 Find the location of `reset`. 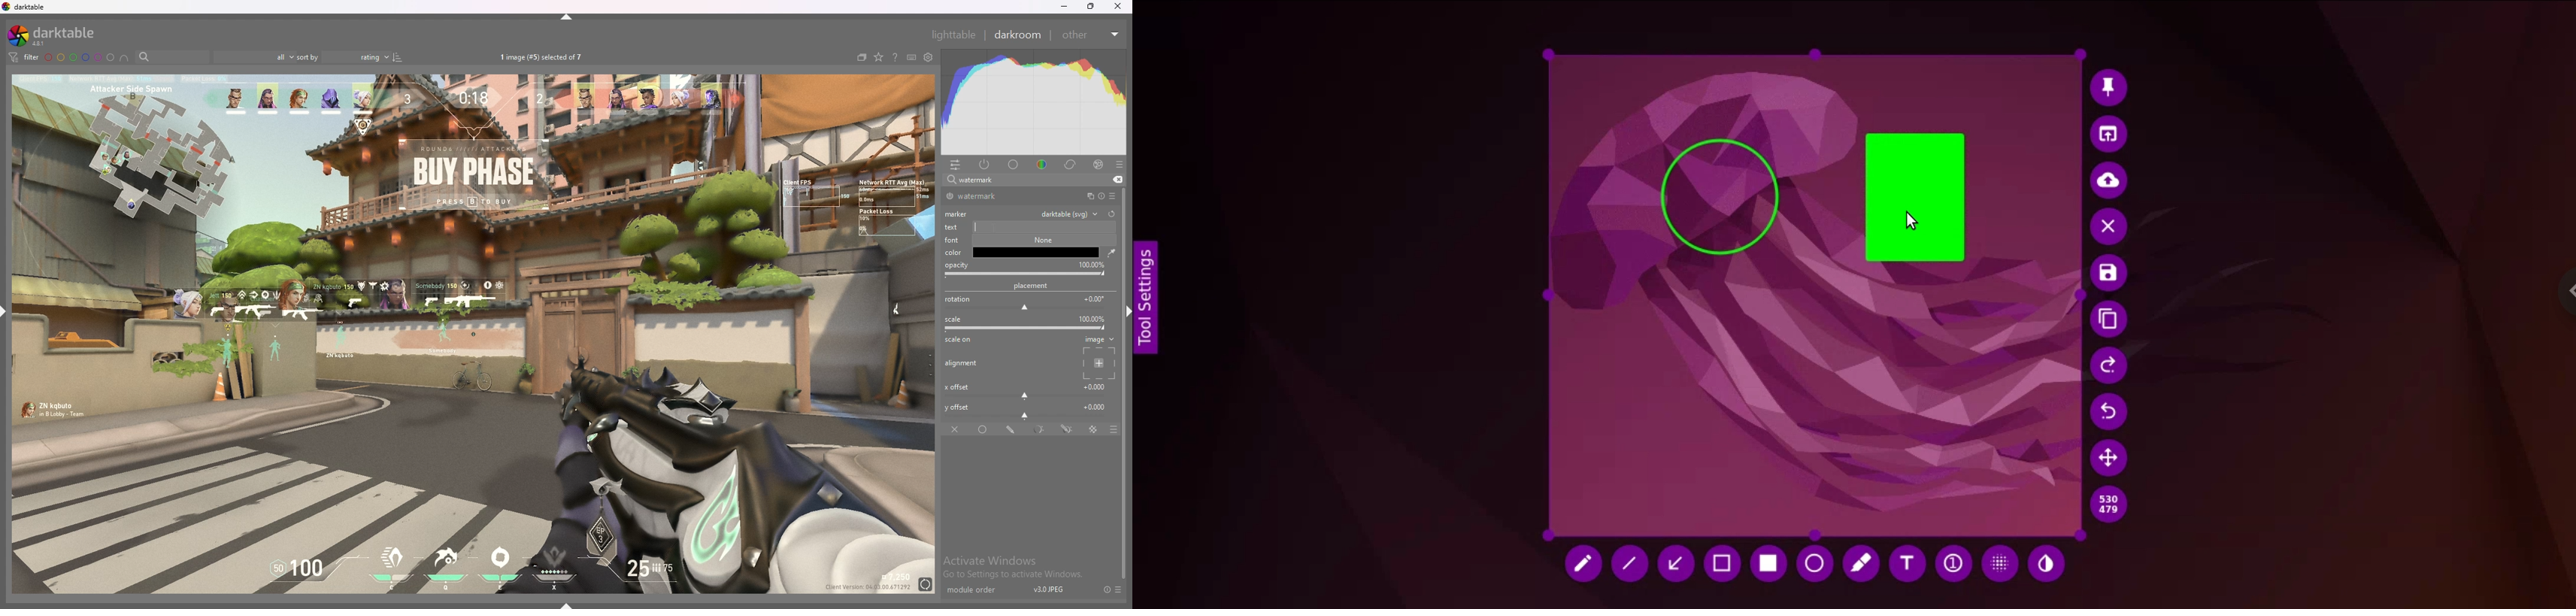

reset is located at coordinates (1107, 590).